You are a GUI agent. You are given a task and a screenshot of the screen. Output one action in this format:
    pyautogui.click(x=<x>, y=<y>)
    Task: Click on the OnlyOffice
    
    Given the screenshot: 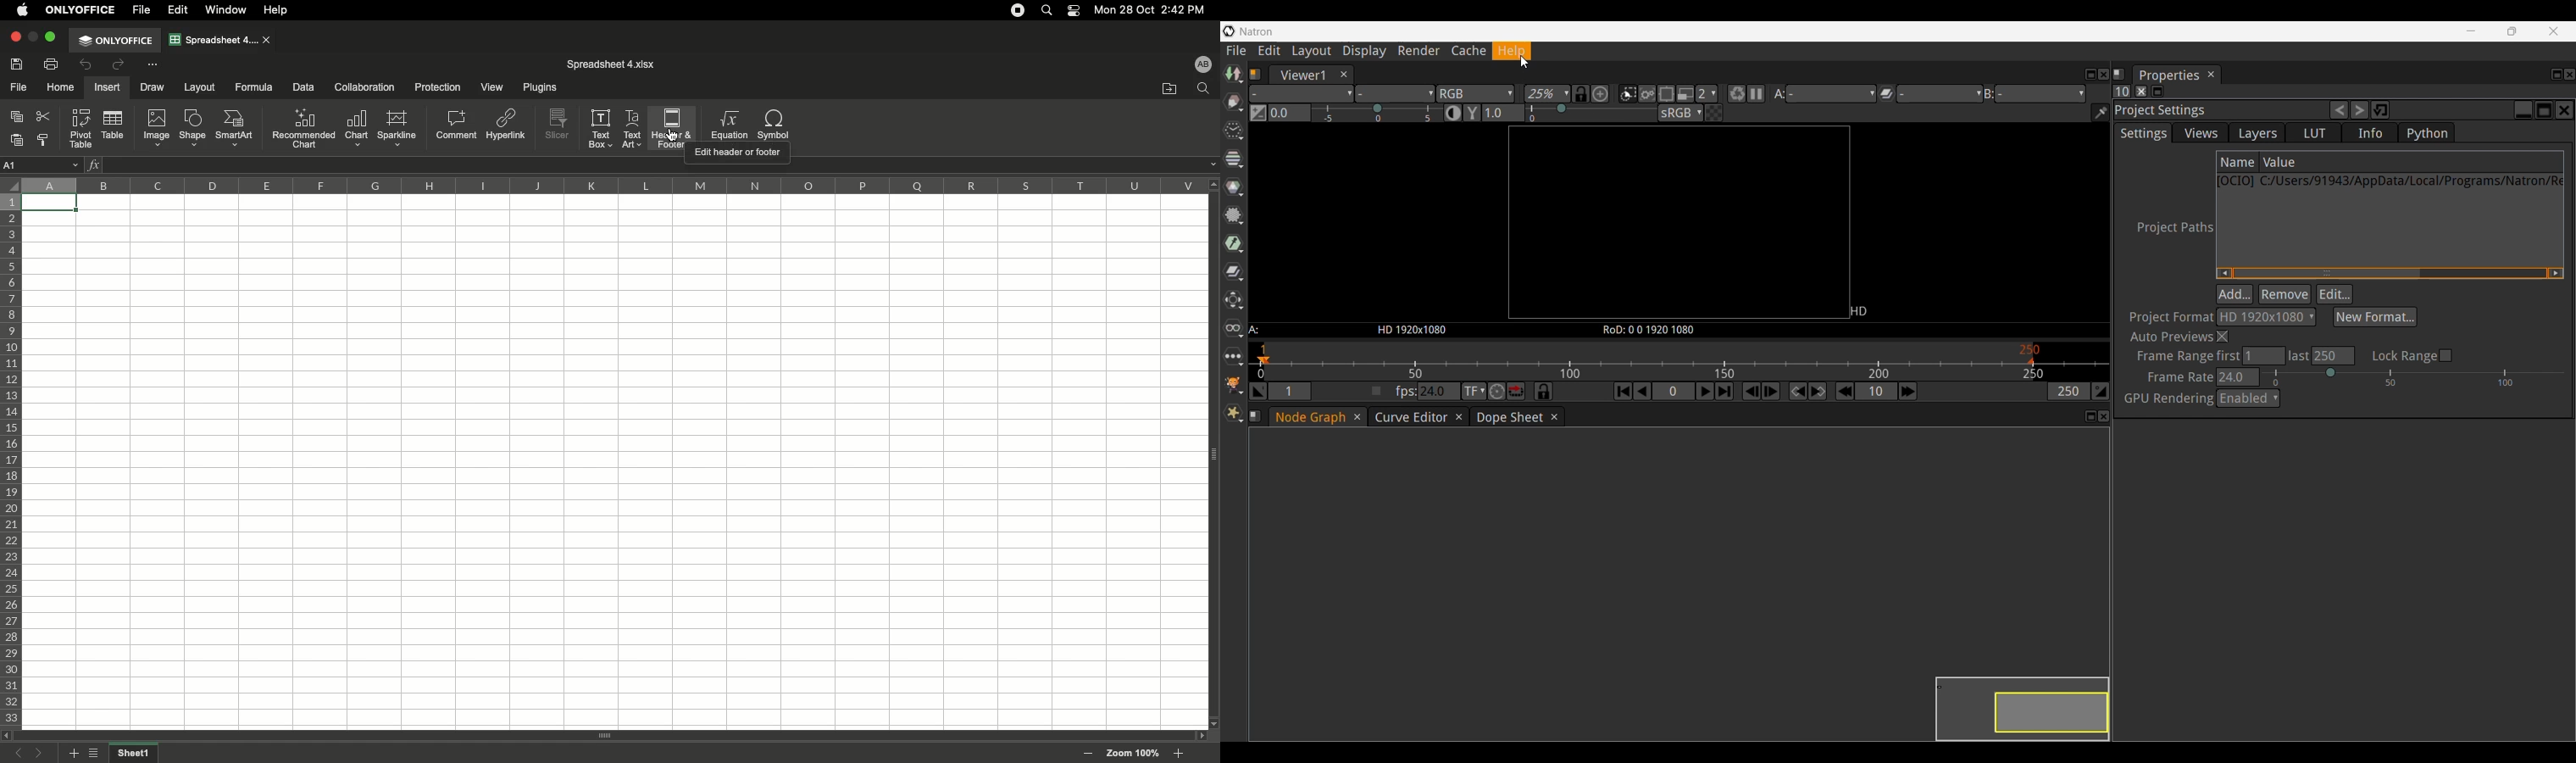 What is the action you would take?
    pyautogui.click(x=81, y=10)
    